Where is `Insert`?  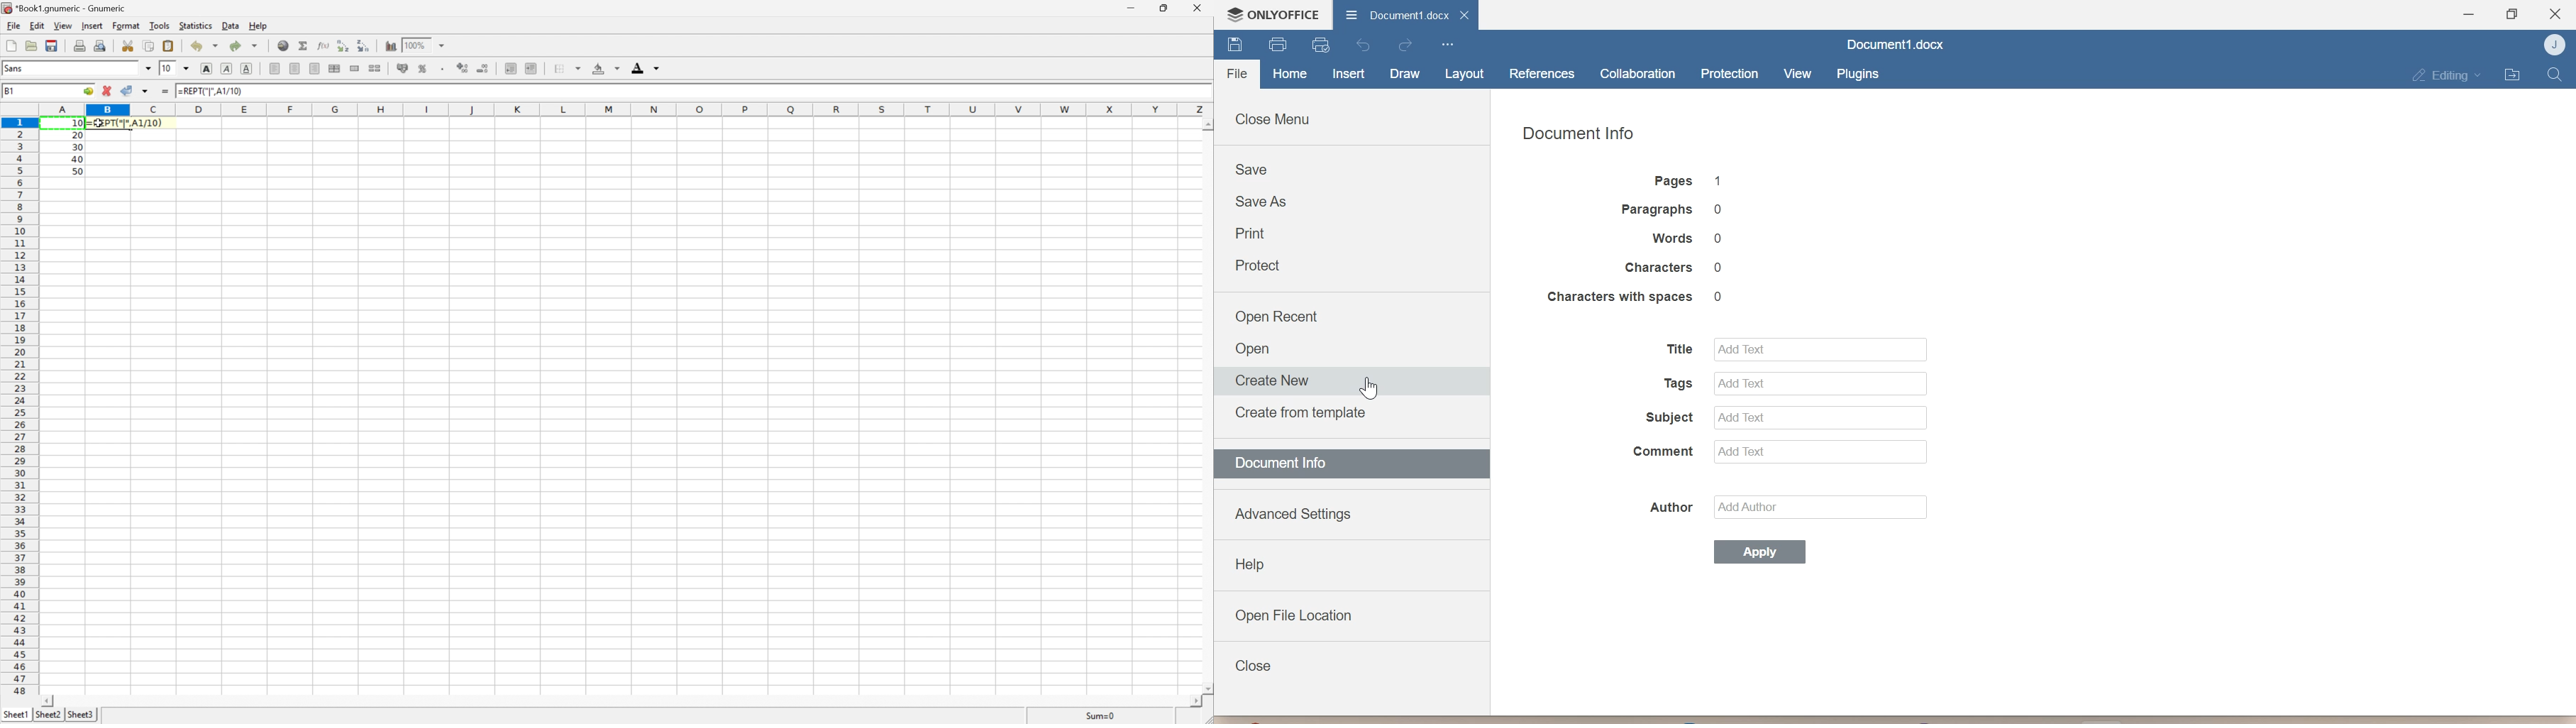 Insert is located at coordinates (91, 25).